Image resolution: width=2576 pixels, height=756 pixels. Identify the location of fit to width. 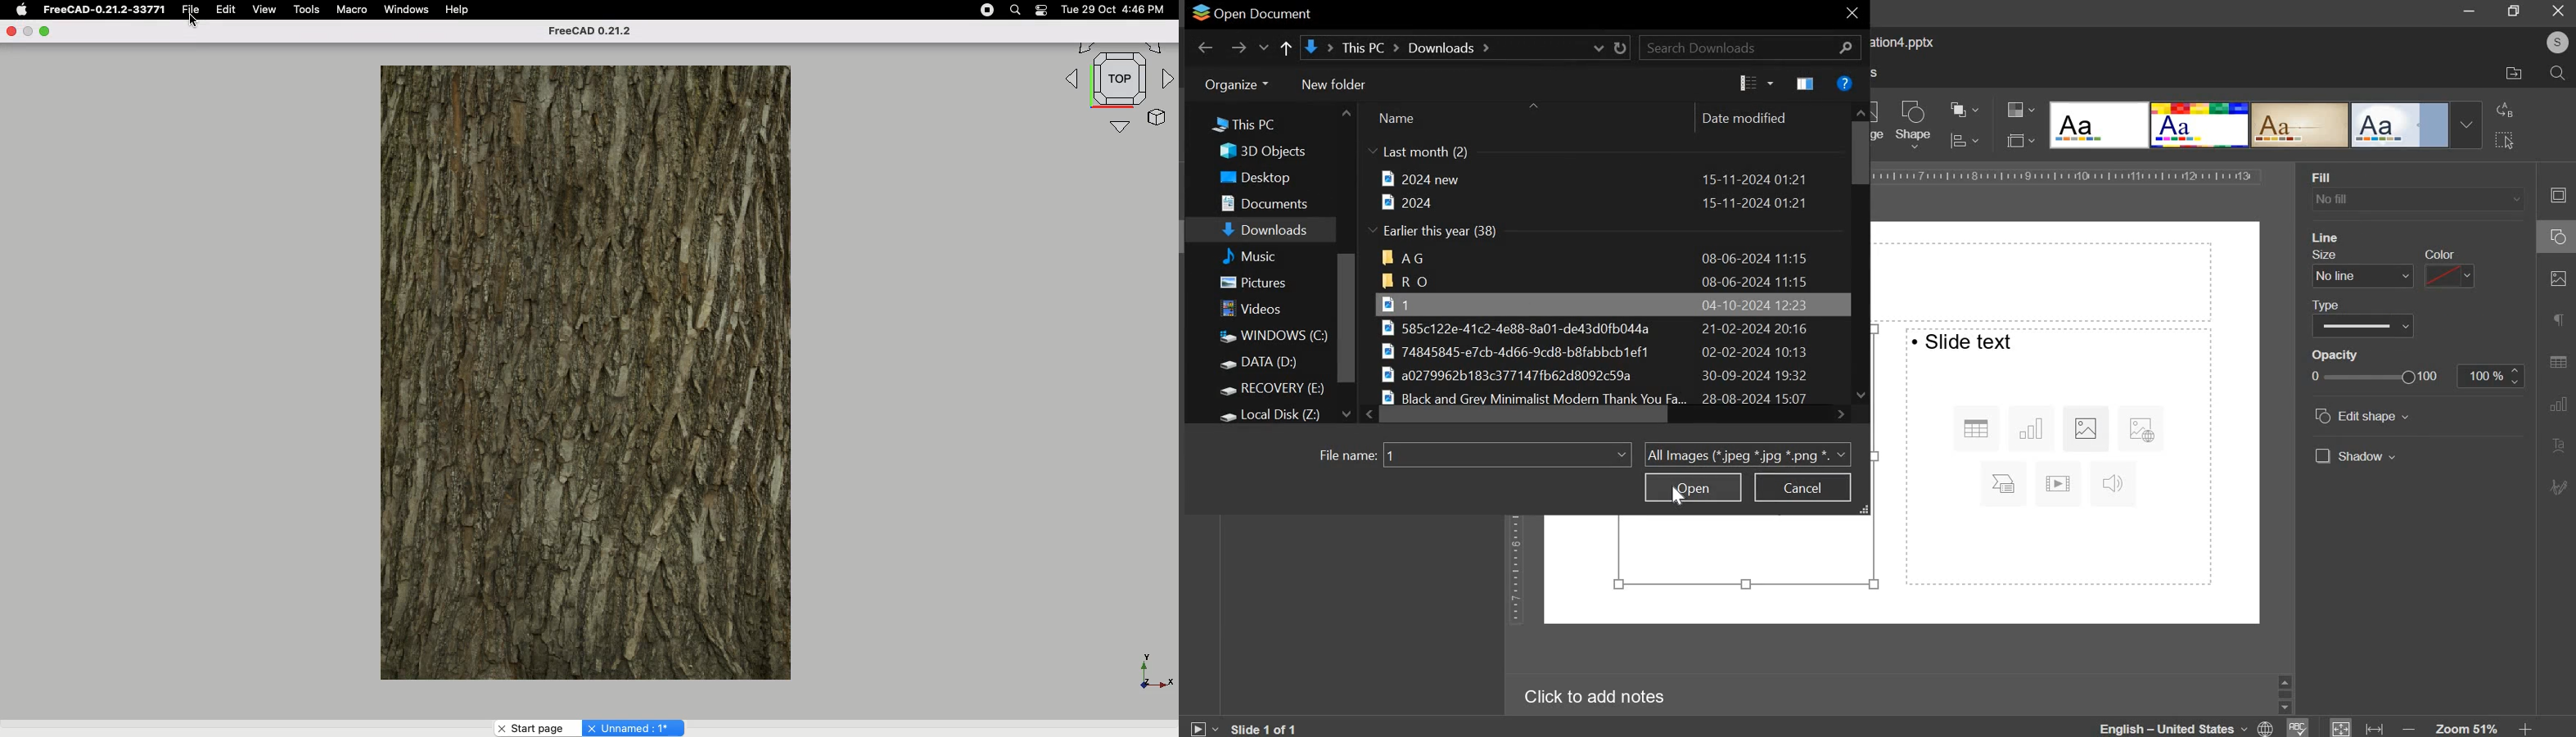
(2376, 728).